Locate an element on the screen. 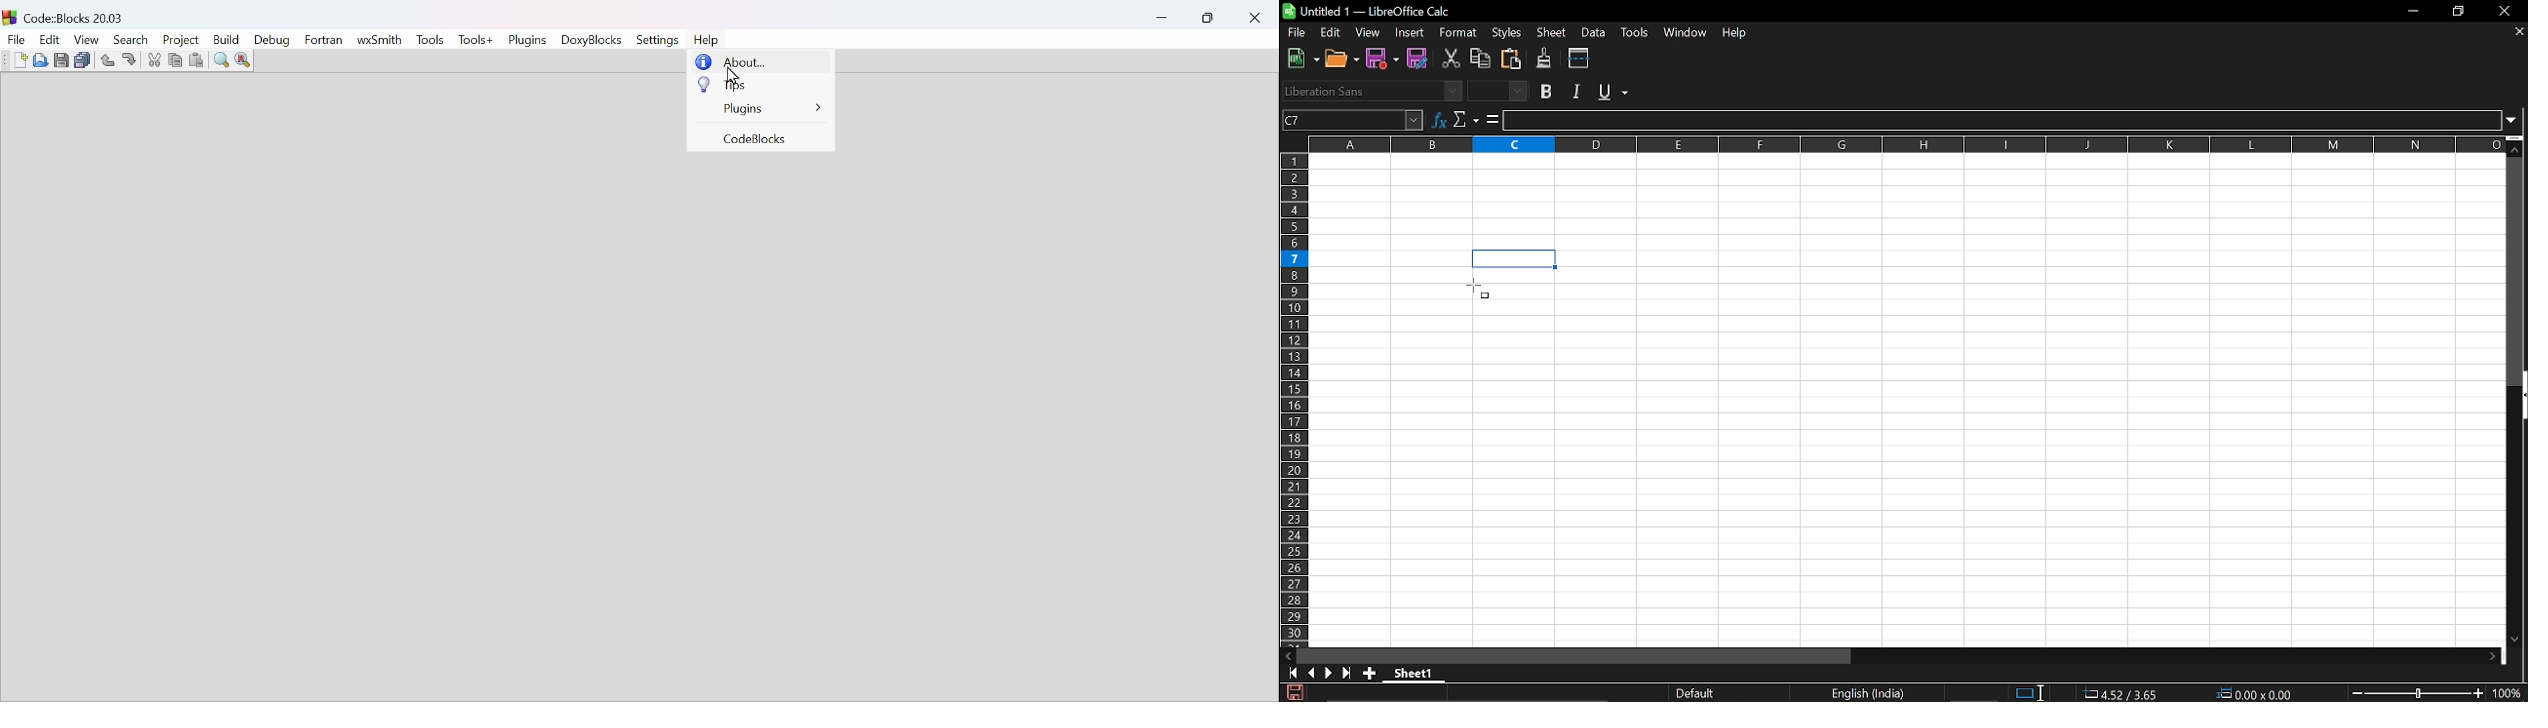  Project is located at coordinates (179, 39).